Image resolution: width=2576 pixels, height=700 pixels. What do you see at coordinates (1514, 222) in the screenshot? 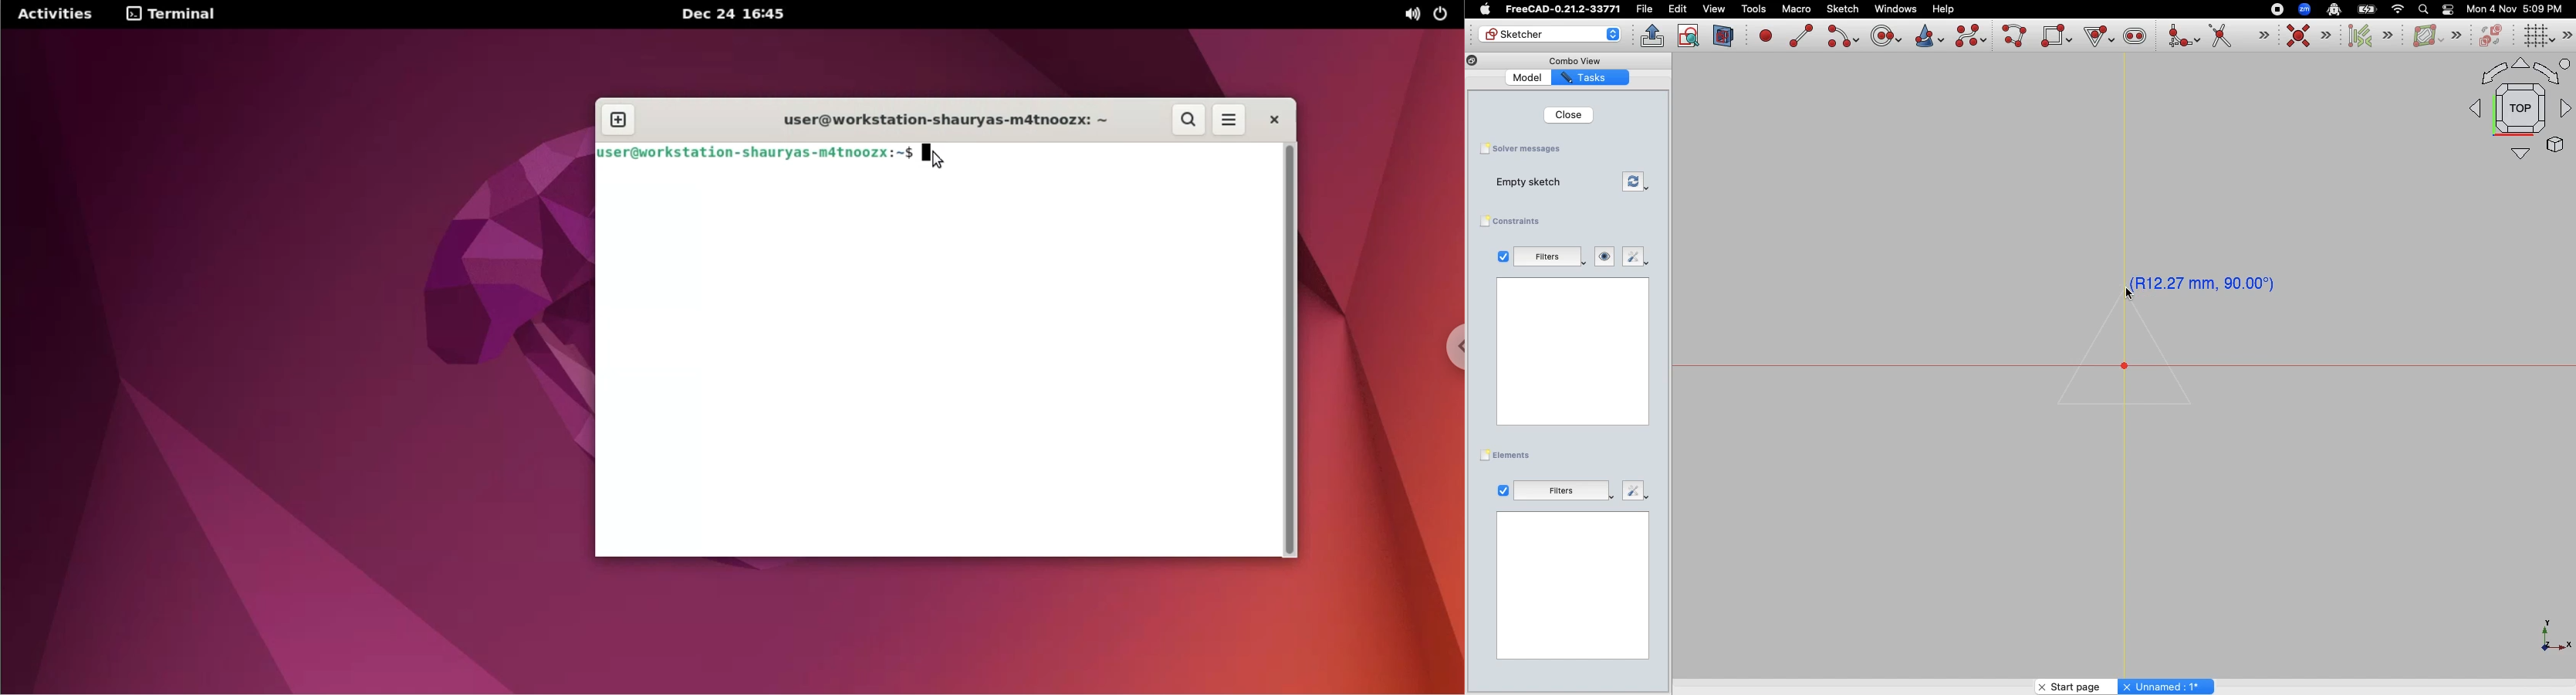
I see `Constraints` at bounding box center [1514, 222].